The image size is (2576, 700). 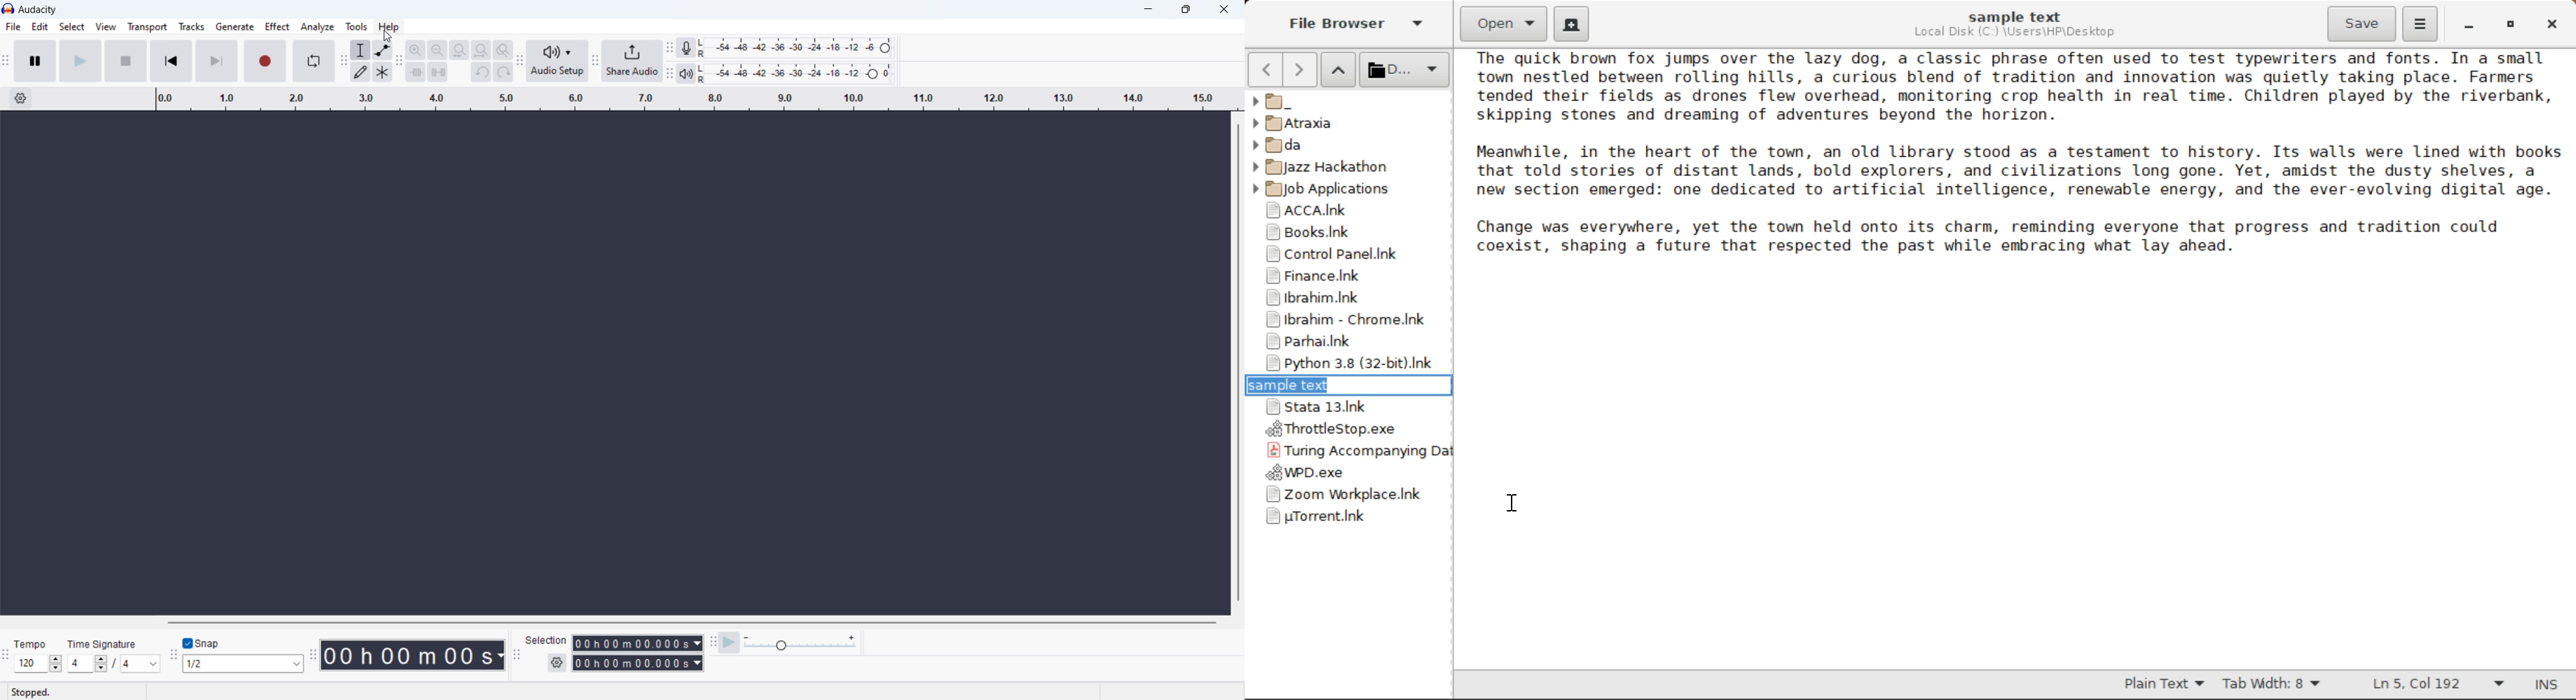 I want to click on recording meter toolbar, so click(x=669, y=49).